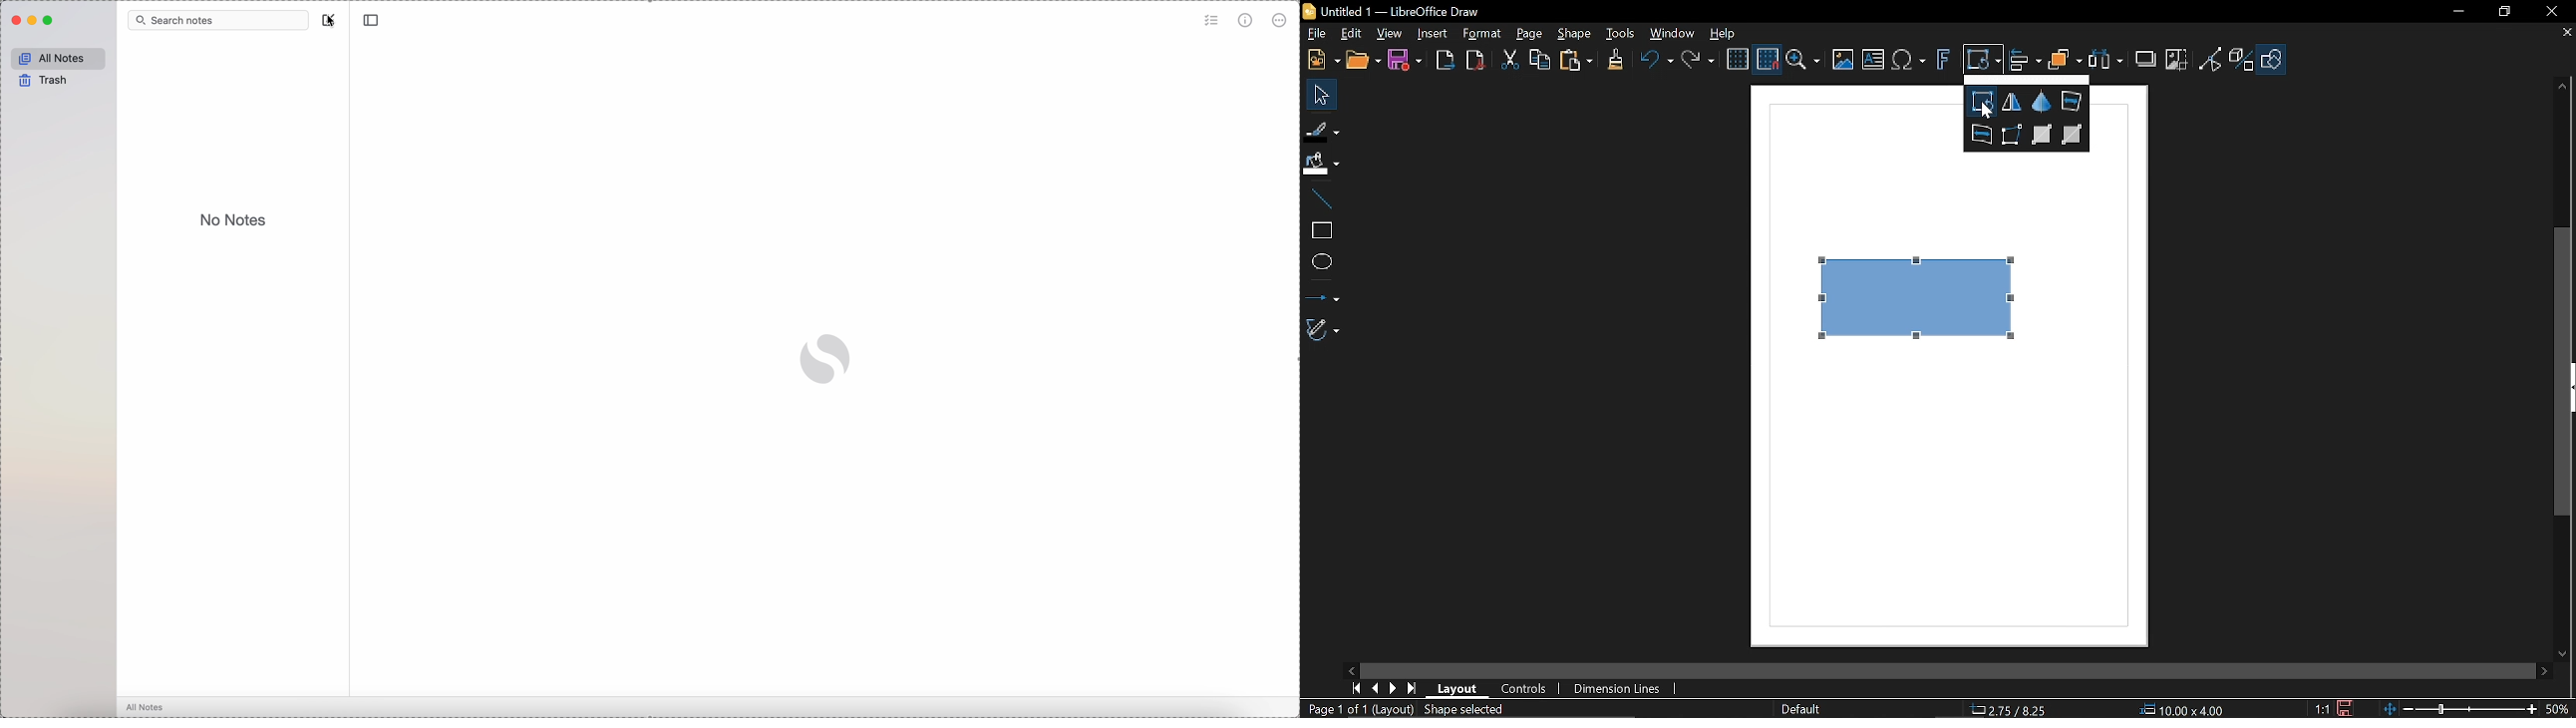 The width and height of the screenshot is (2576, 728). Describe the element at coordinates (1874, 61) in the screenshot. I see `Insert text` at that location.